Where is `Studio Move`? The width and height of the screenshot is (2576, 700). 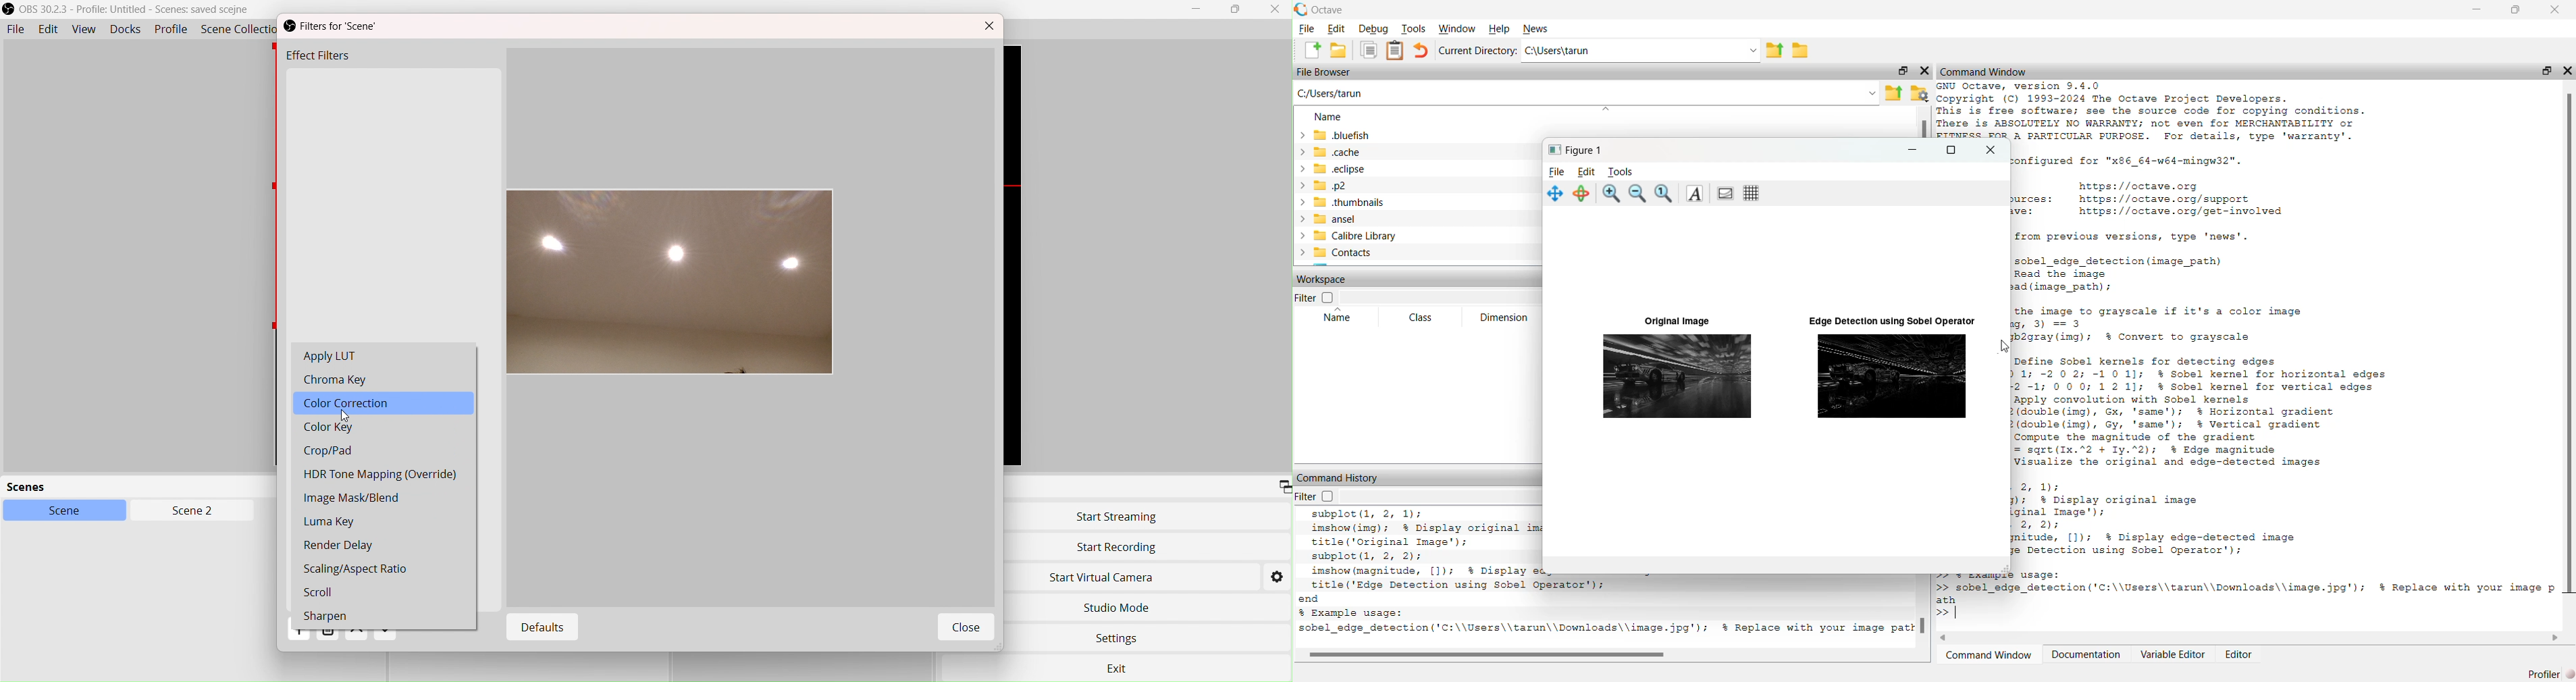 Studio Move is located at coordinates (1117, 605).